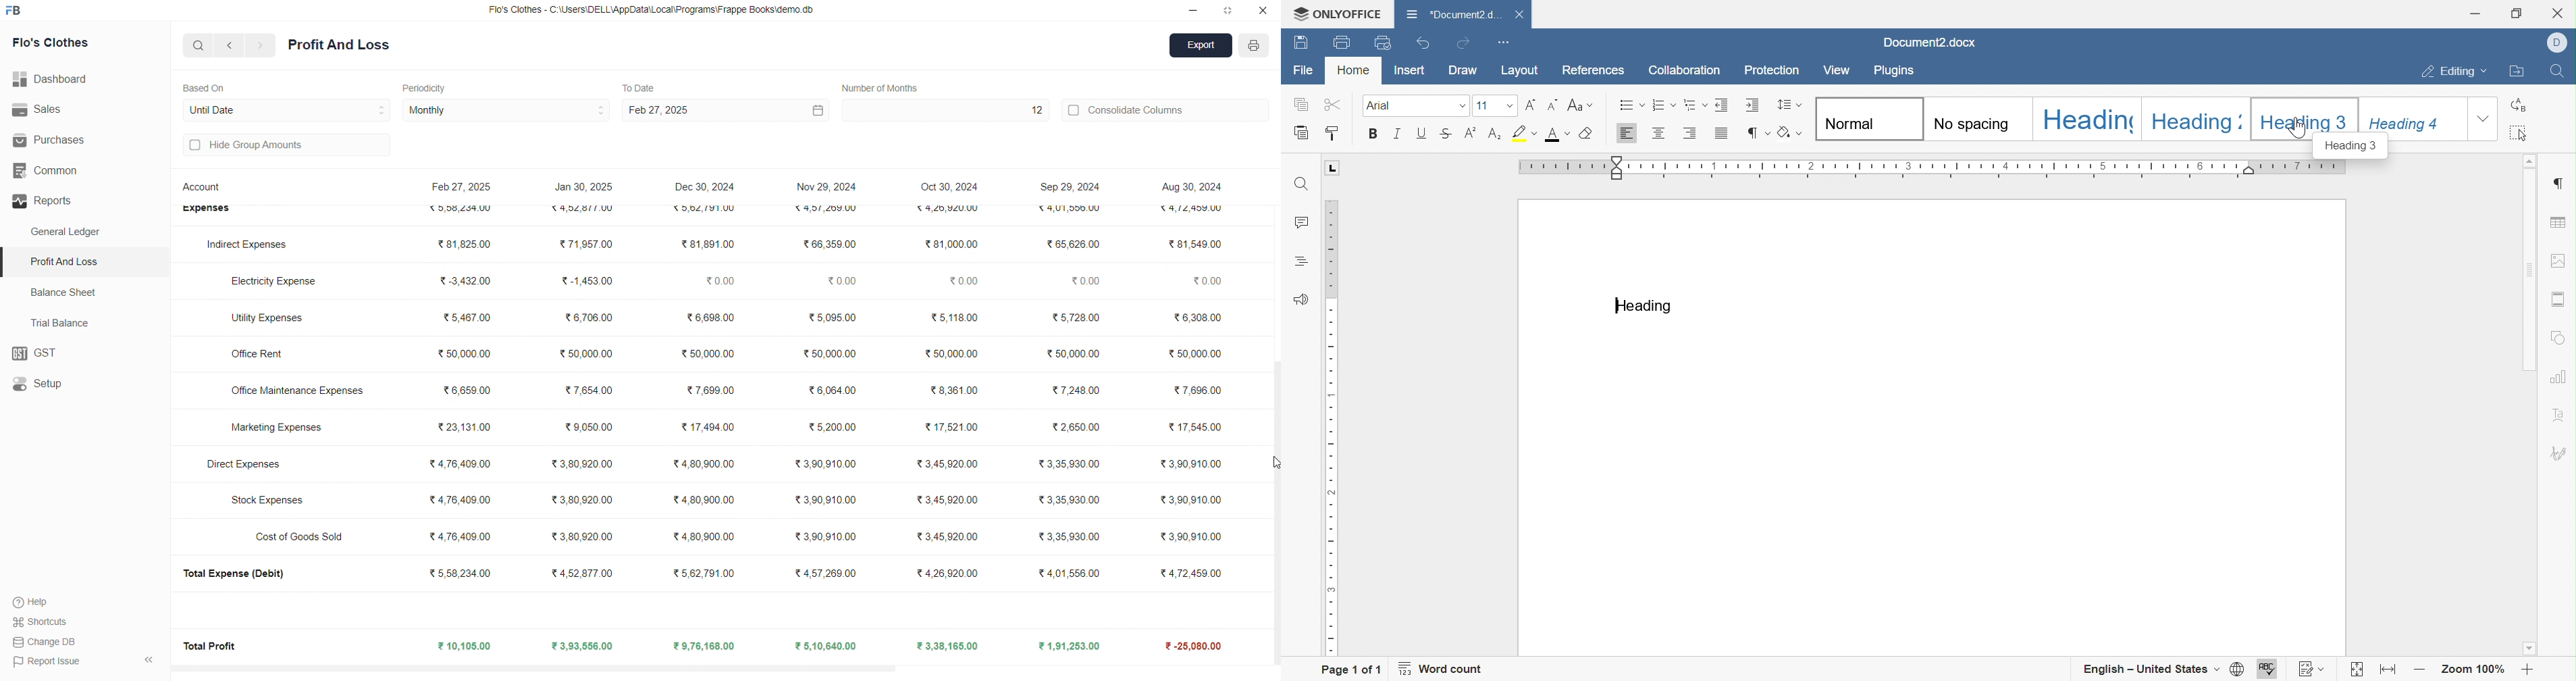  I want to click on ₹ 6,659.00, so click(465, 389).